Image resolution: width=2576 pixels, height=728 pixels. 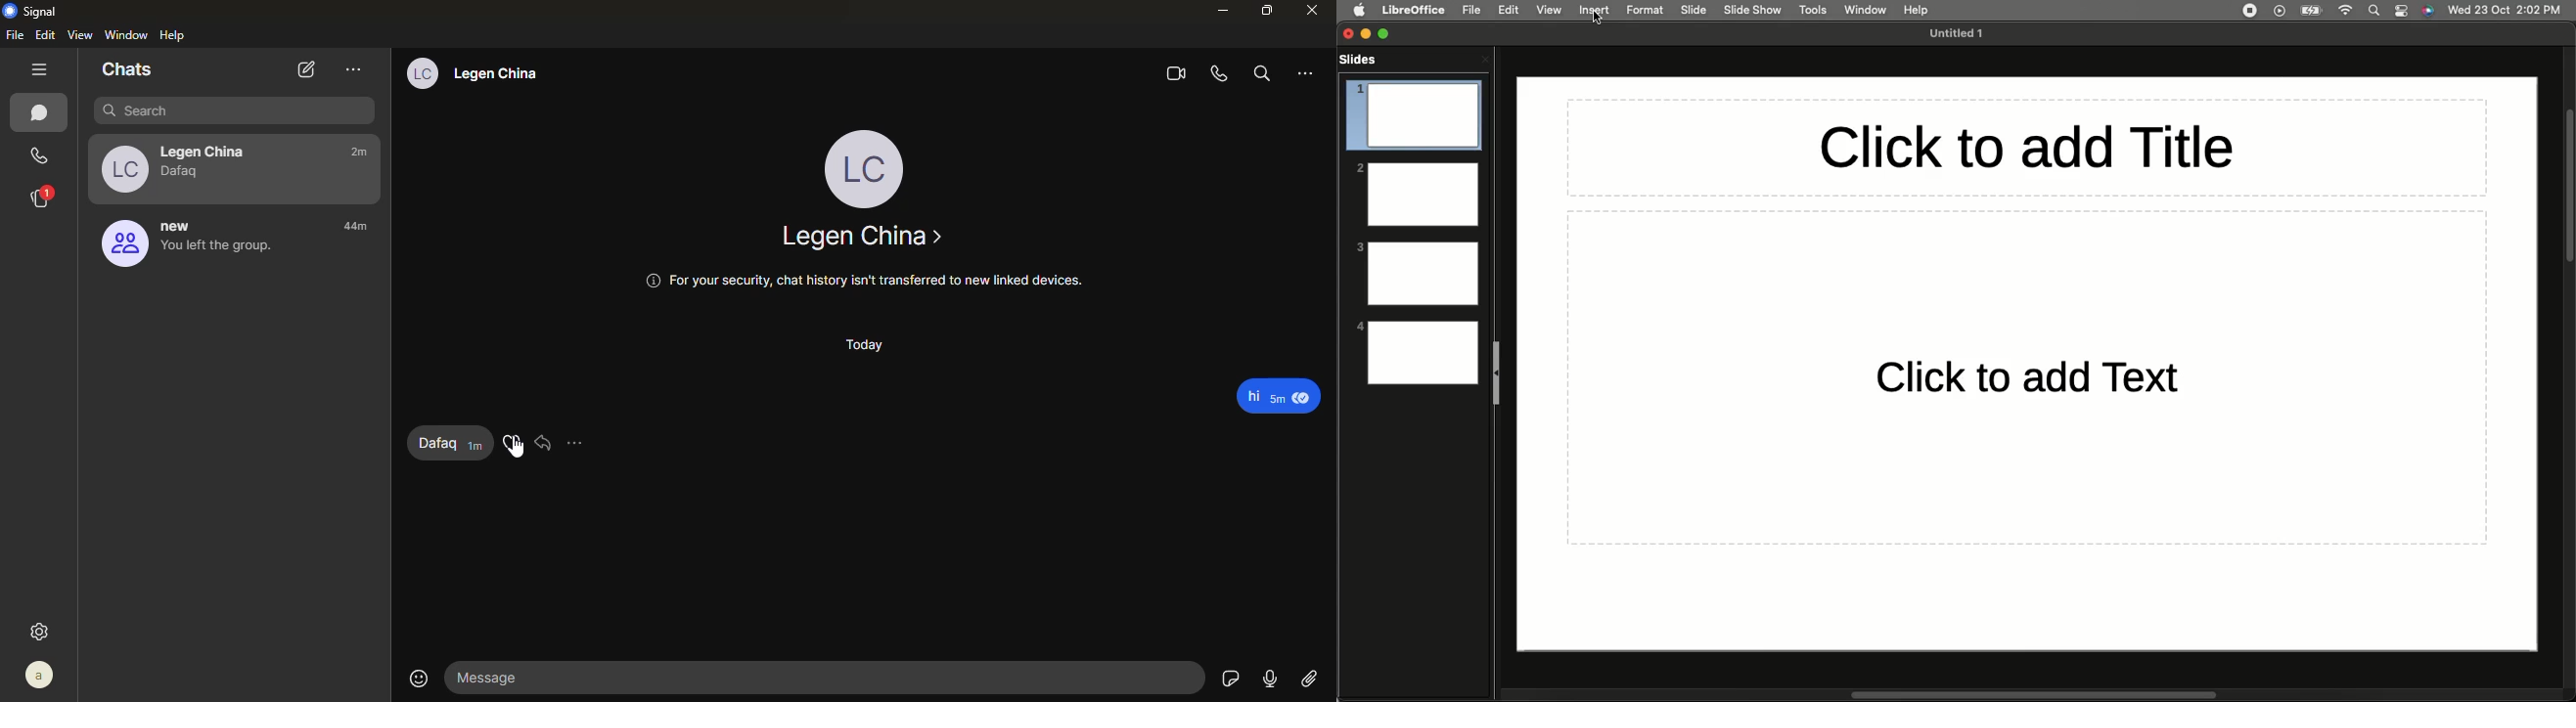 What do you see at coordinates (1508, 10) in the screenshot?
I see `Edit` at bounding box center [1508, 10].